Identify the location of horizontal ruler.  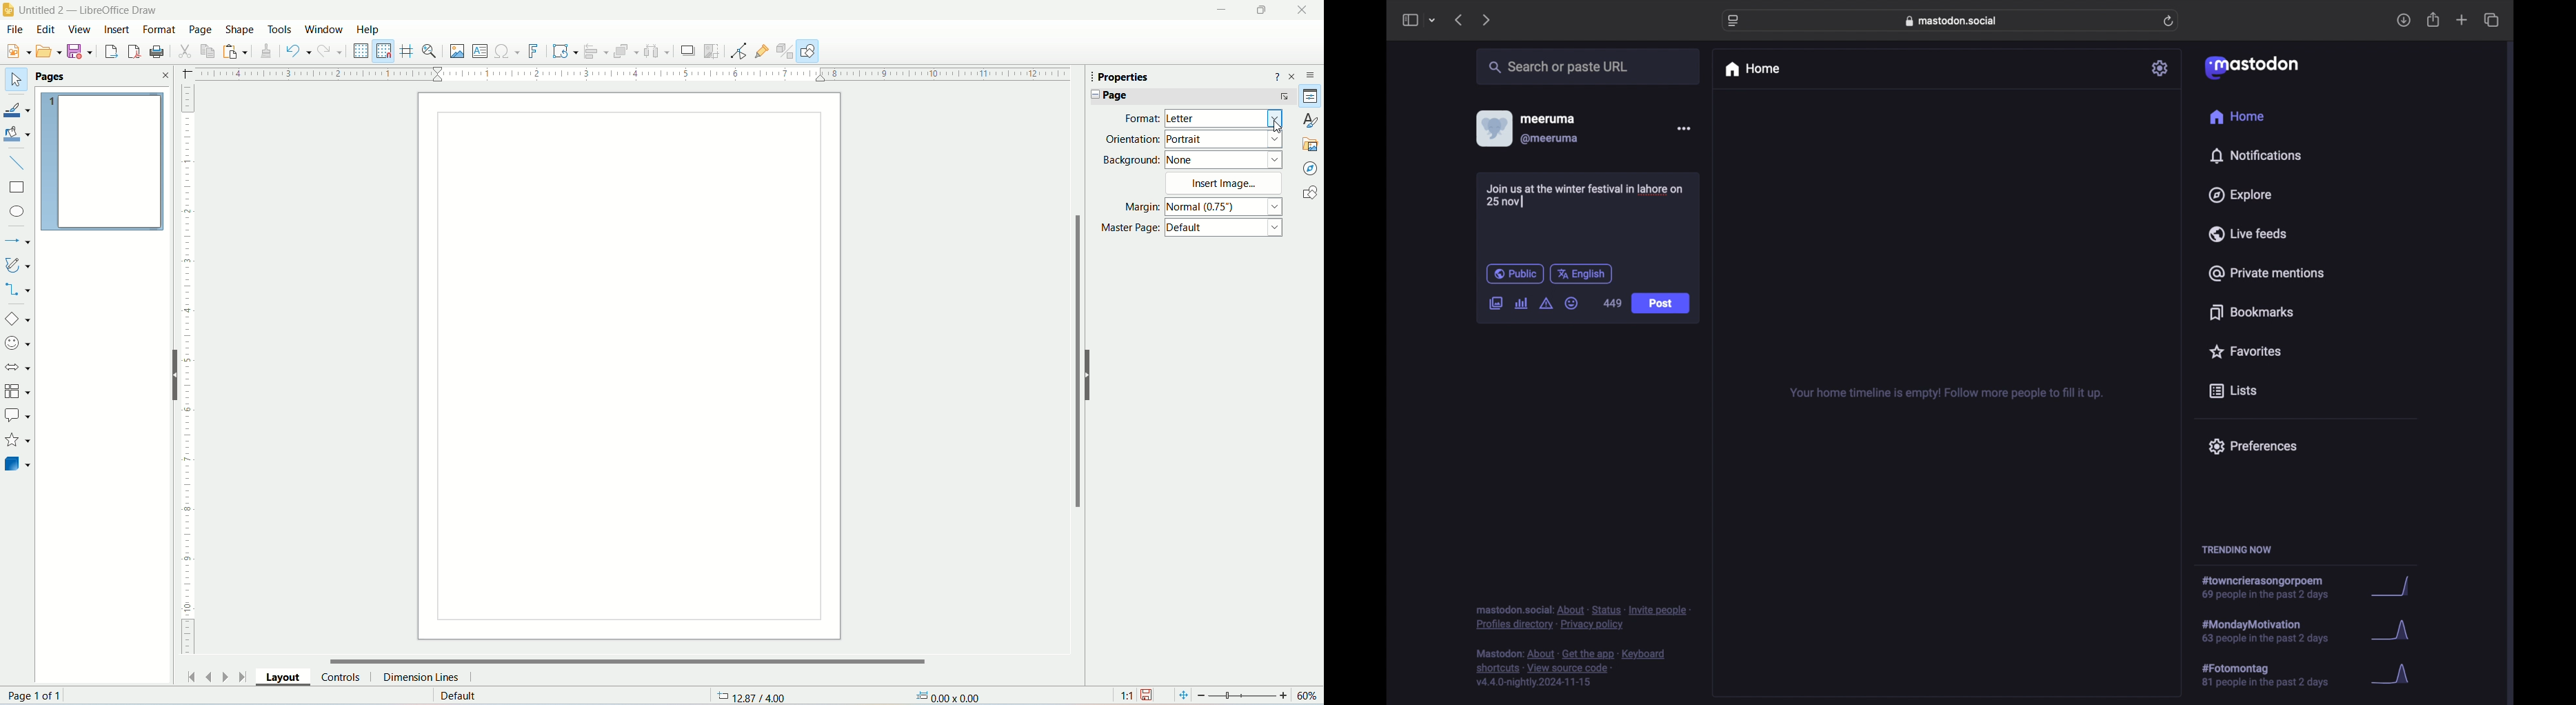
(630, 76).